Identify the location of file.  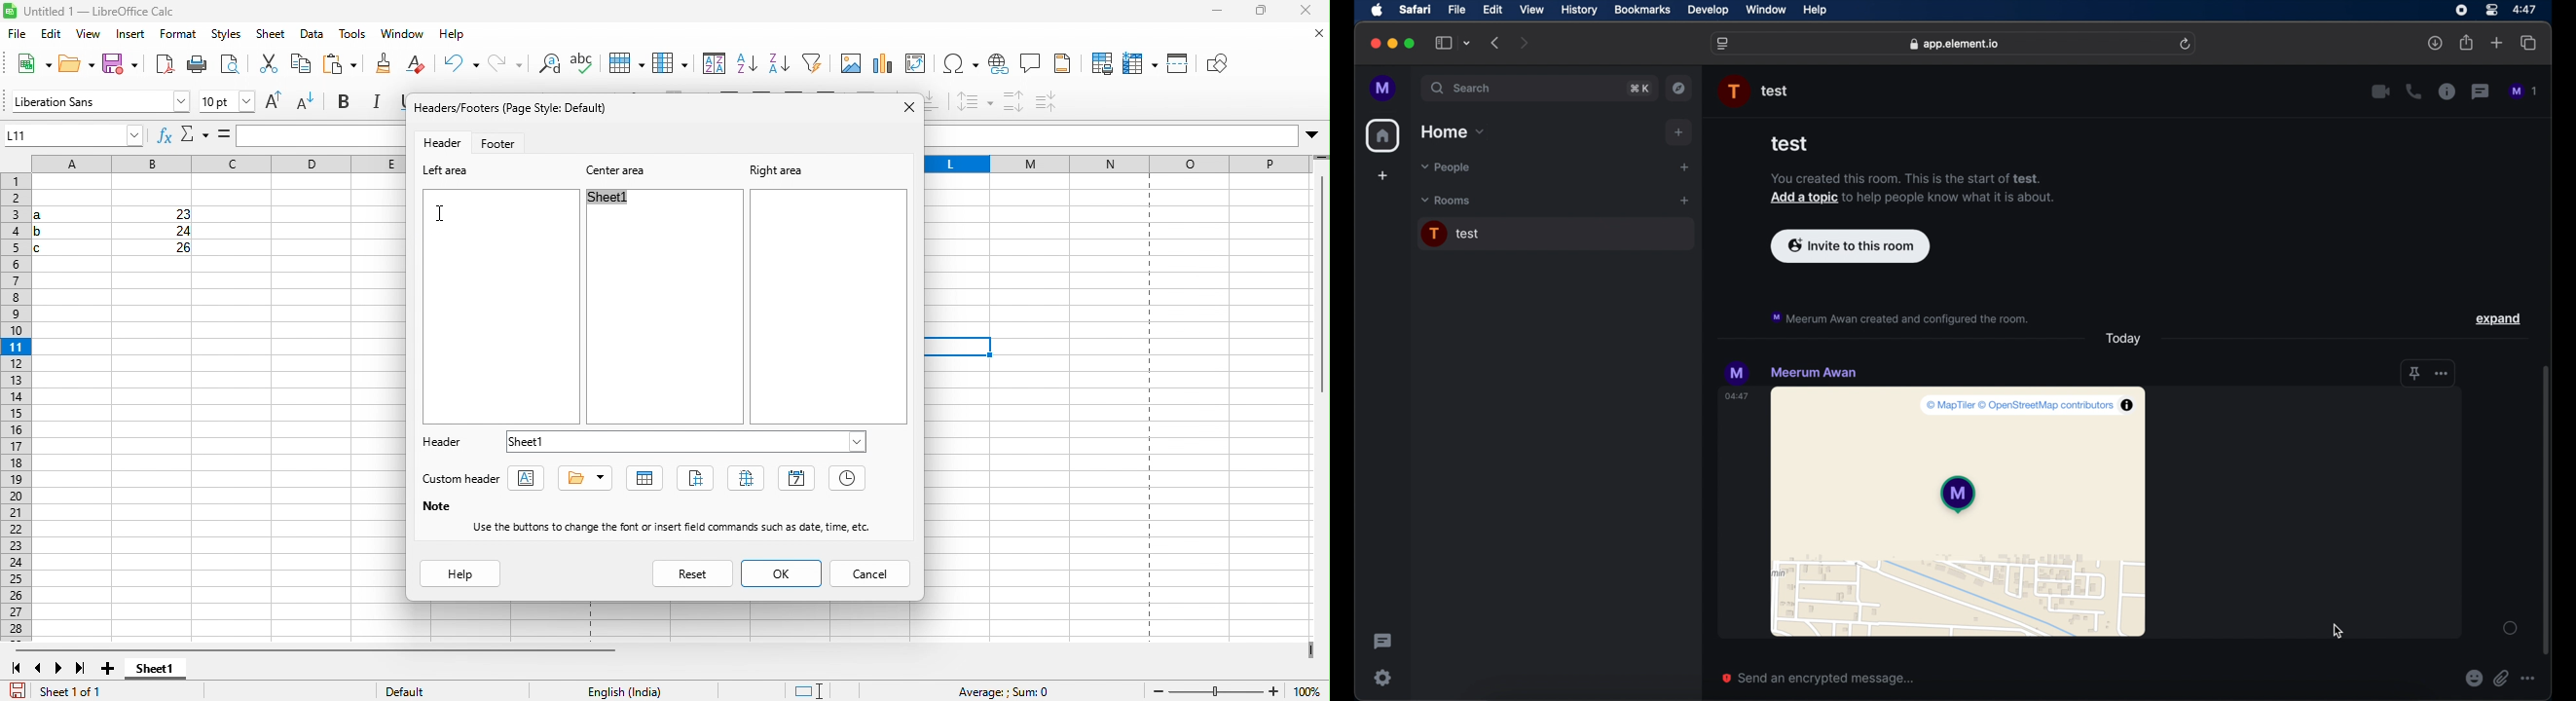
(1458, 9).